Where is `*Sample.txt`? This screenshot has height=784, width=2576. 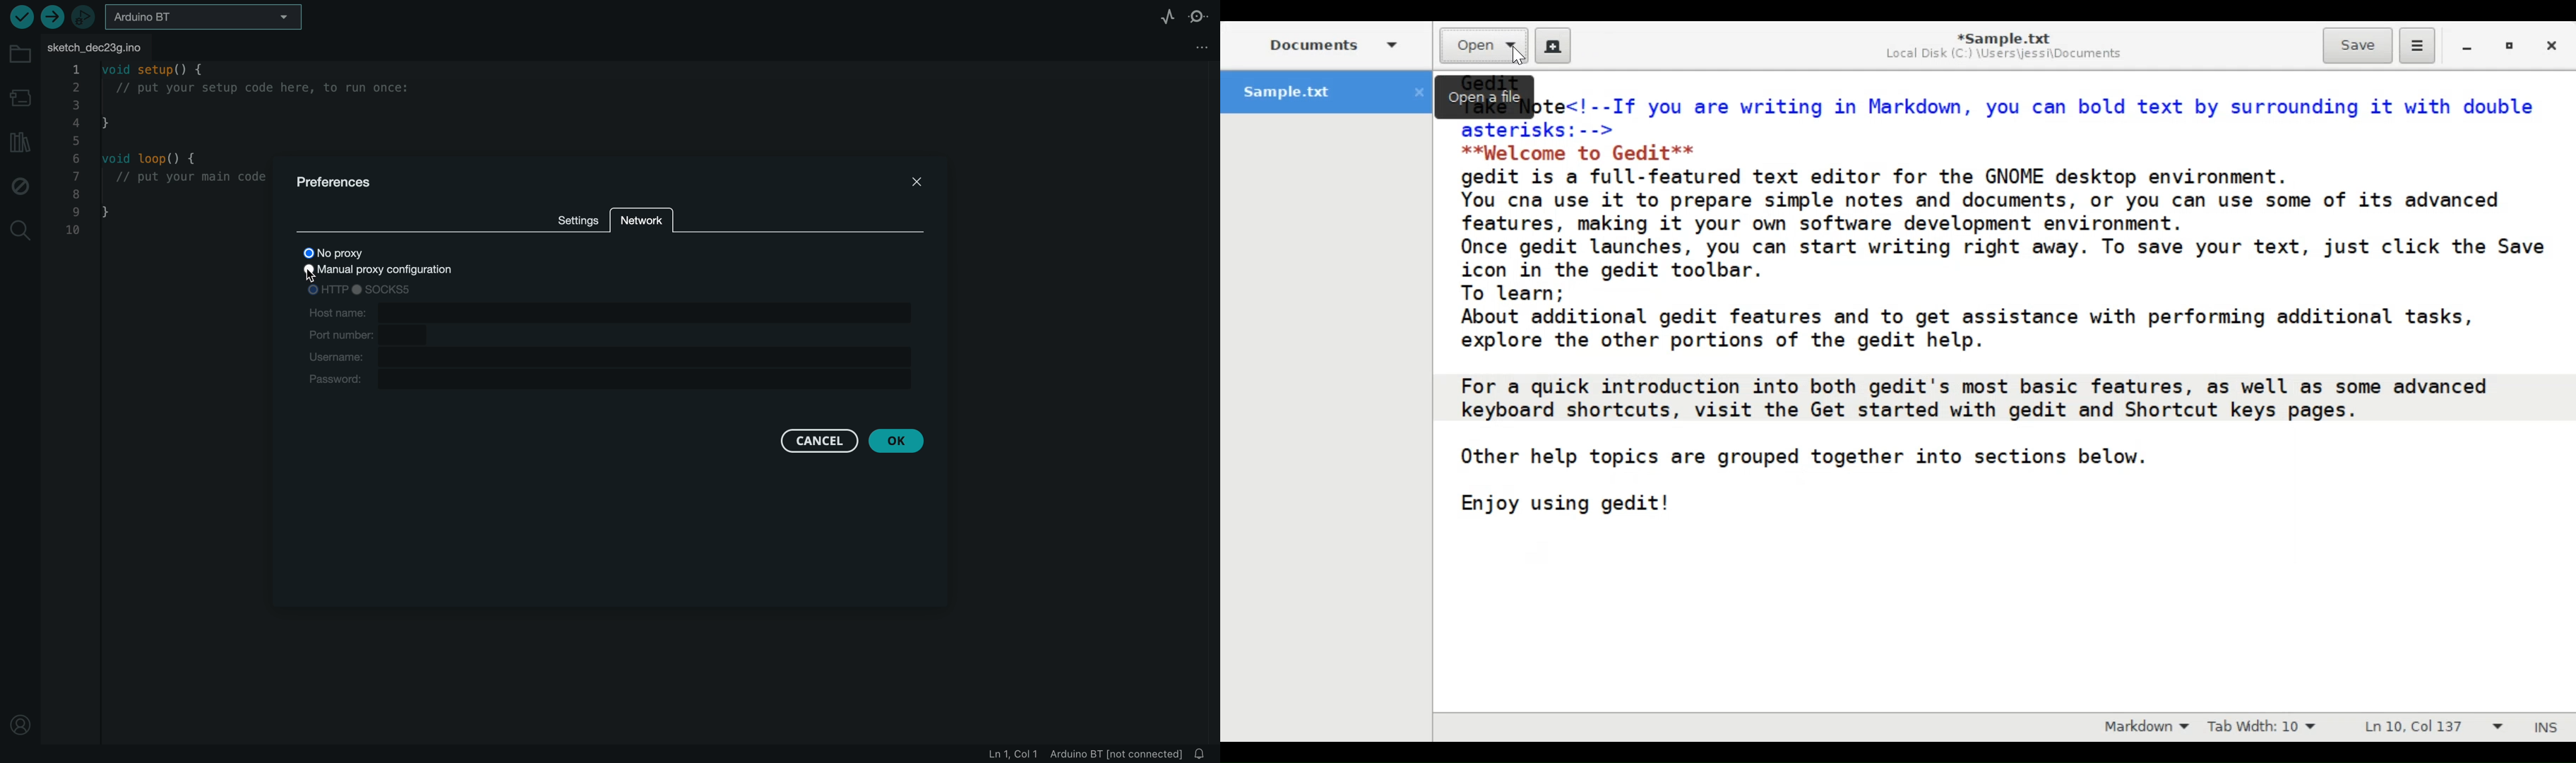
*Sample.txt is located at coordinates (2002, 37).